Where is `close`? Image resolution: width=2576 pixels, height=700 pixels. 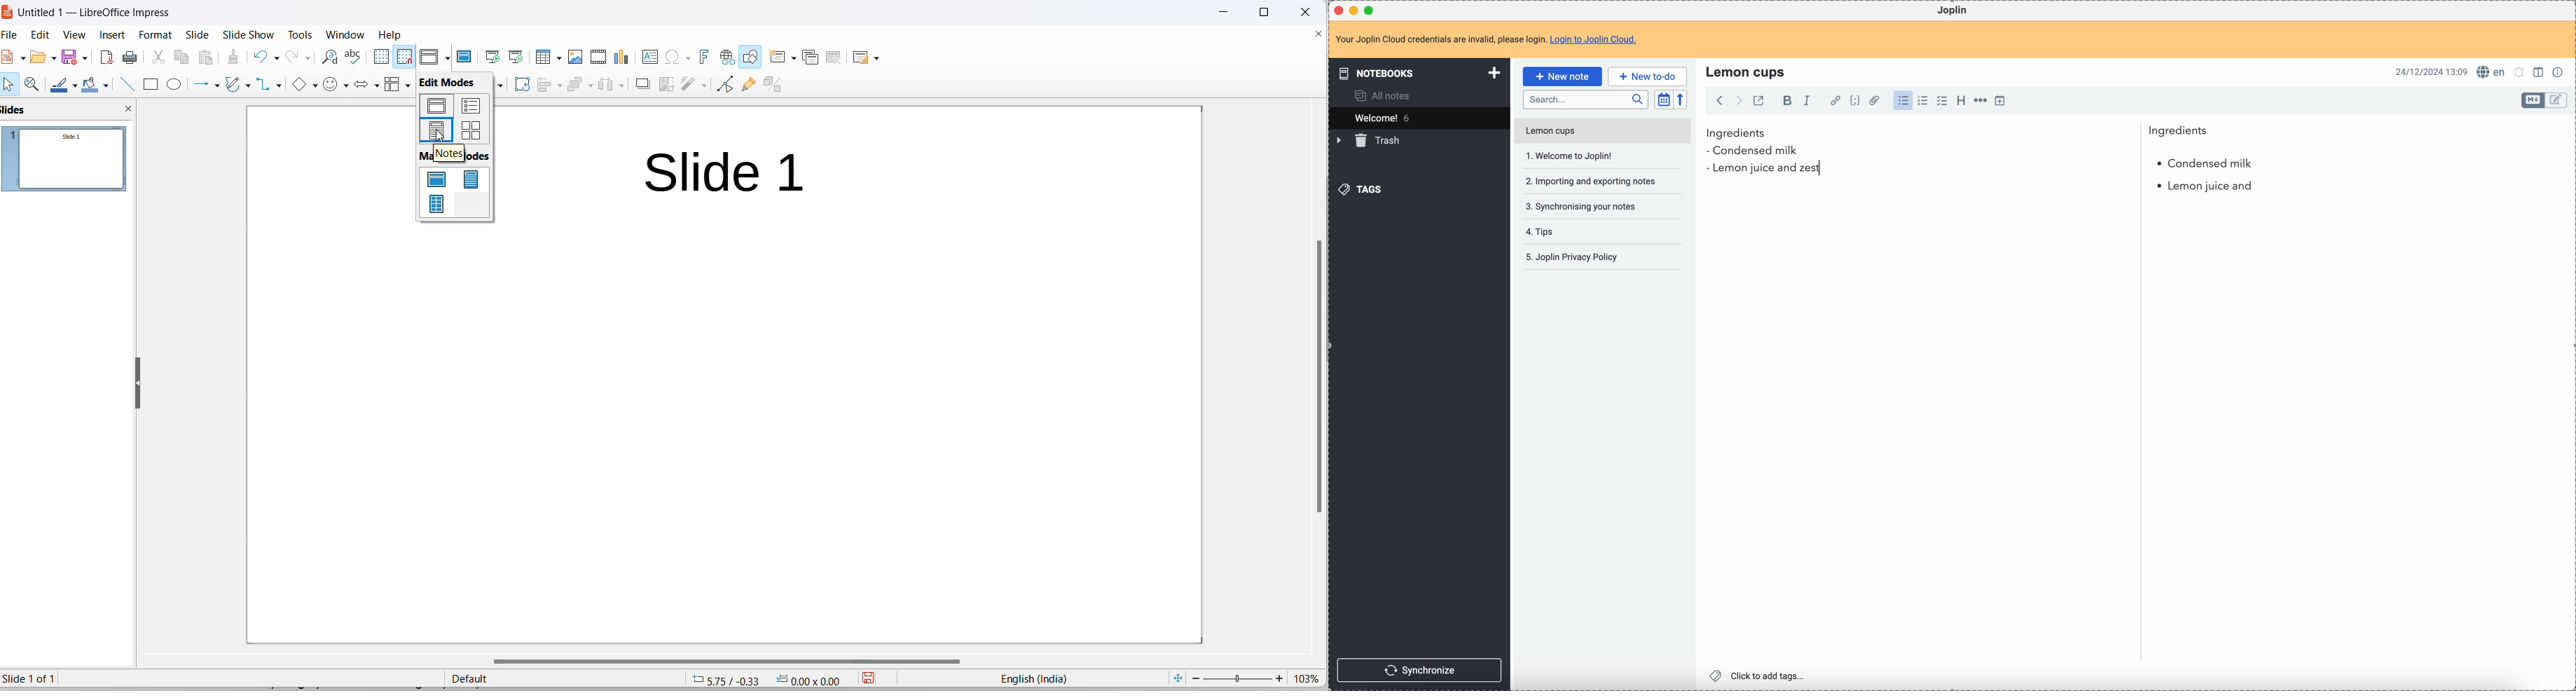 close is located at coordinates (1340, 11).